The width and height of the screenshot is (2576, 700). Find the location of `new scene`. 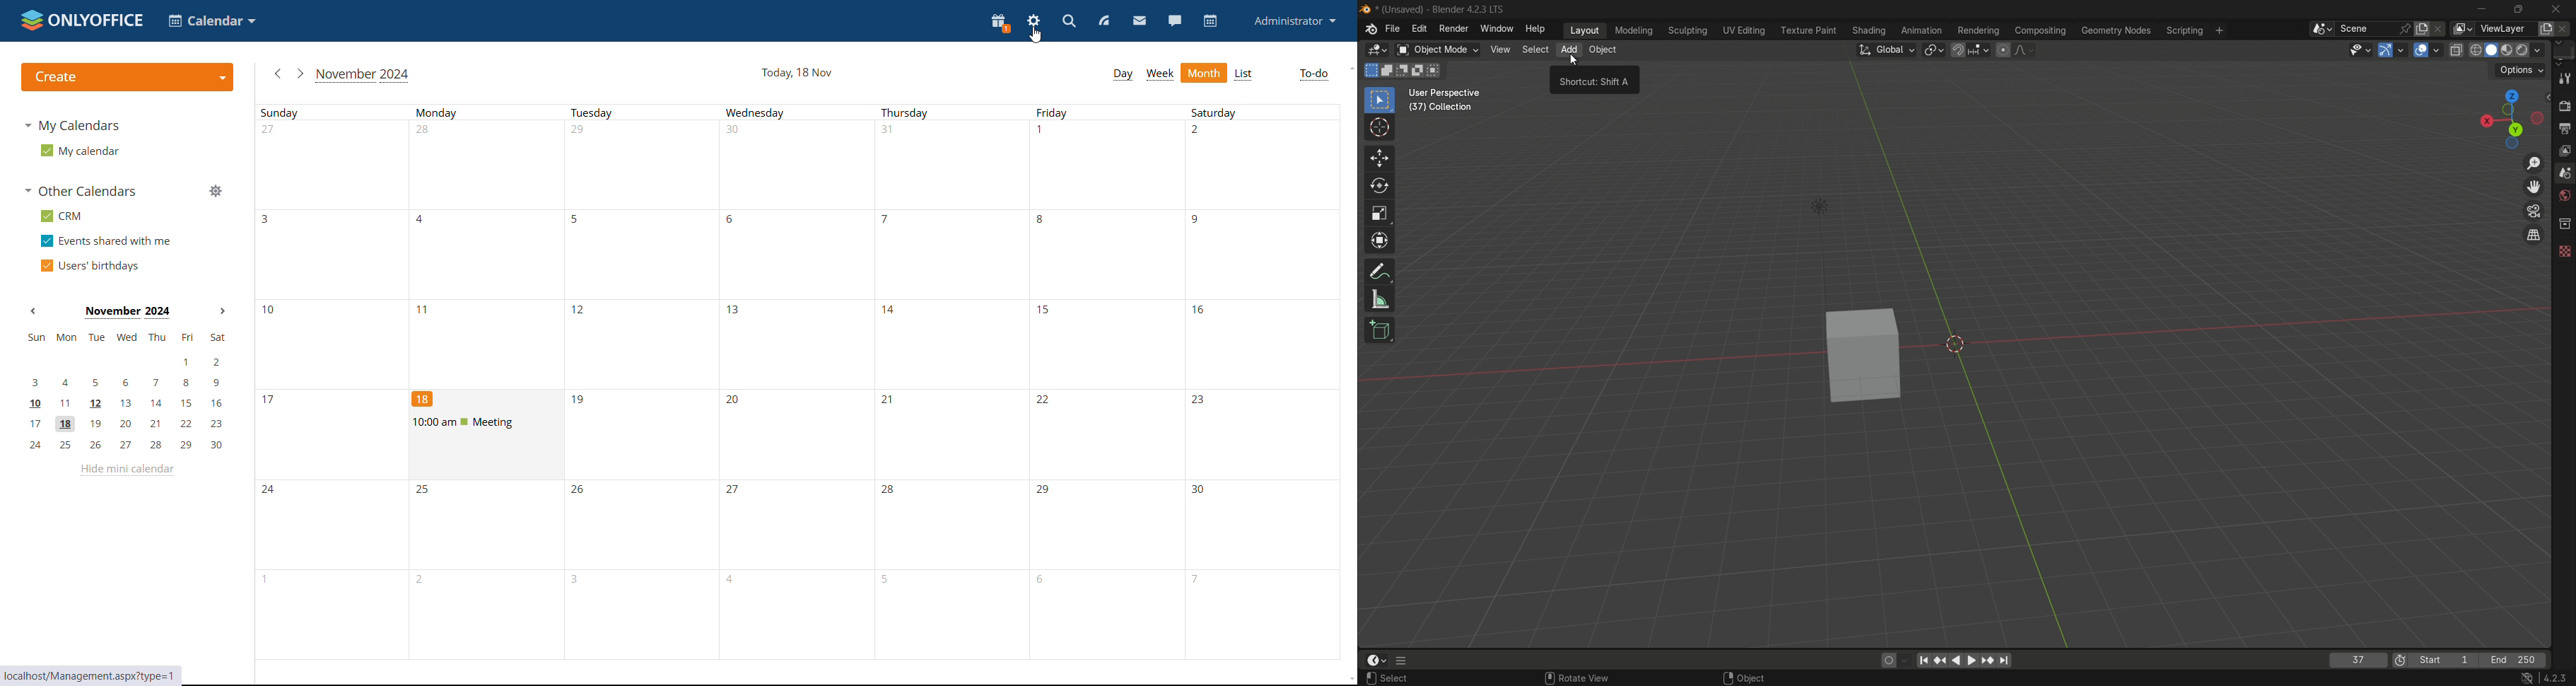

new scene is located at coordinates (2424, 30).